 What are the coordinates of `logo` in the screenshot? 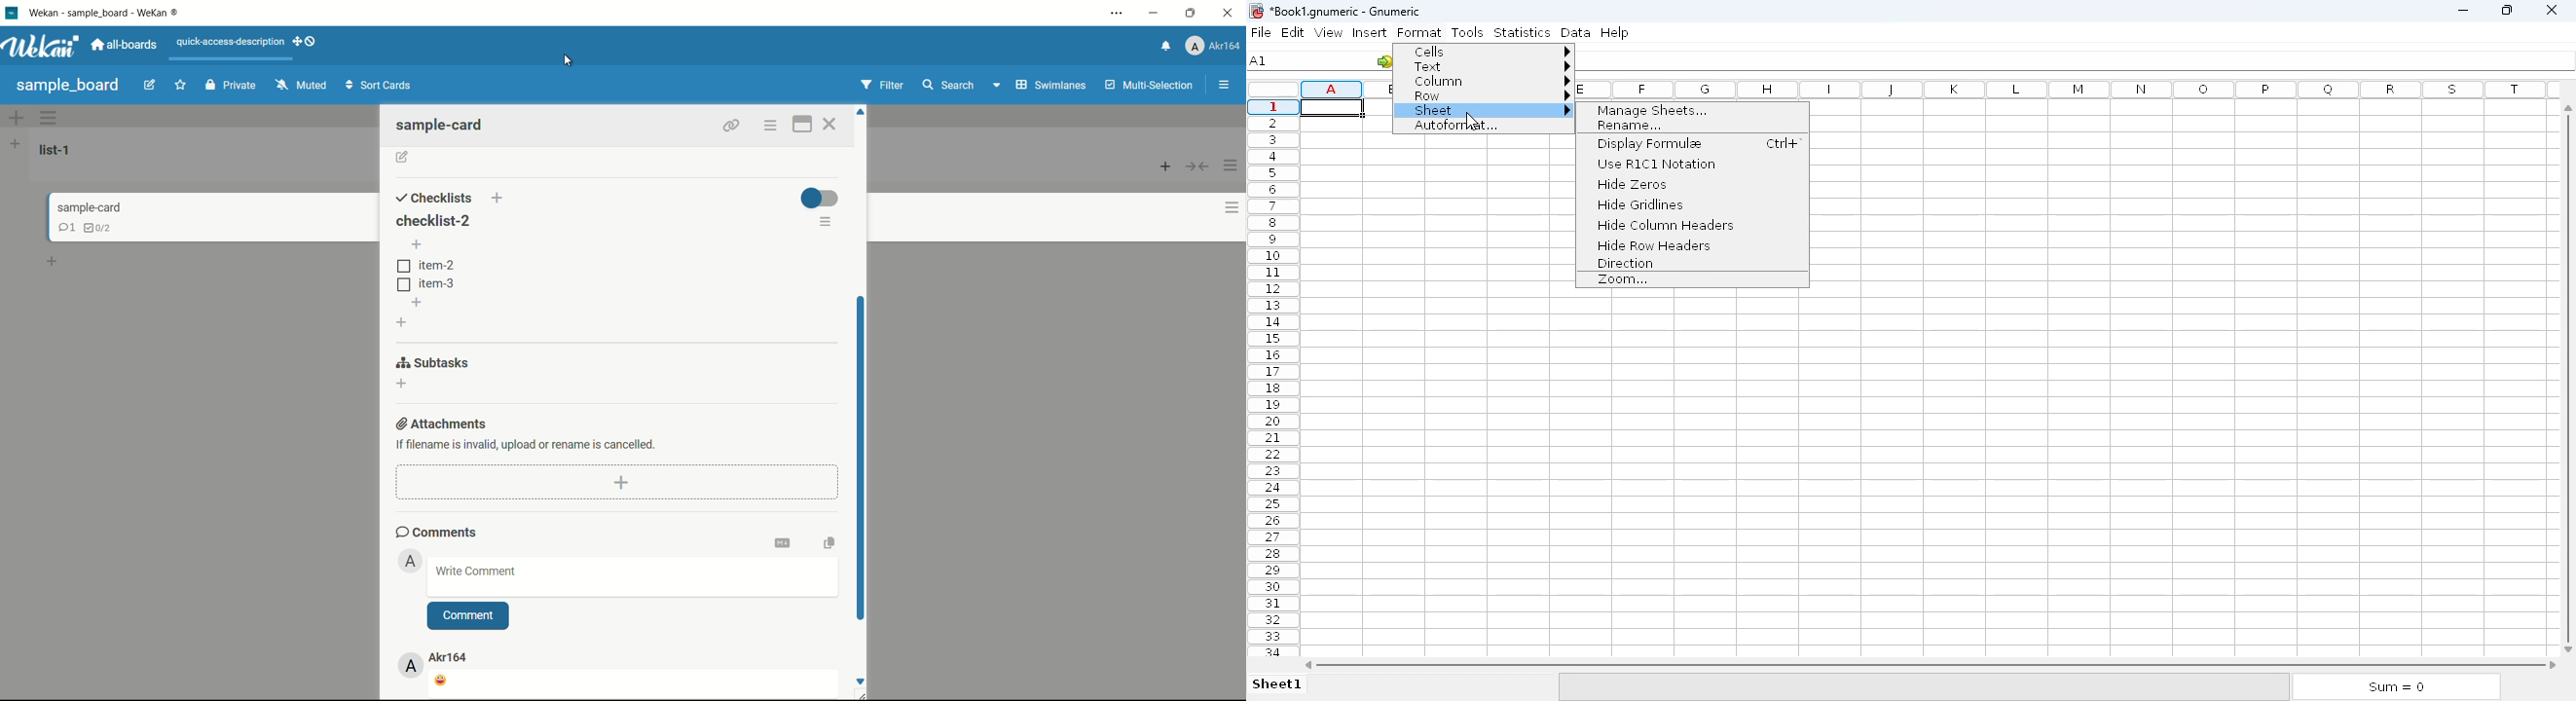 It's located at (1255, 10).